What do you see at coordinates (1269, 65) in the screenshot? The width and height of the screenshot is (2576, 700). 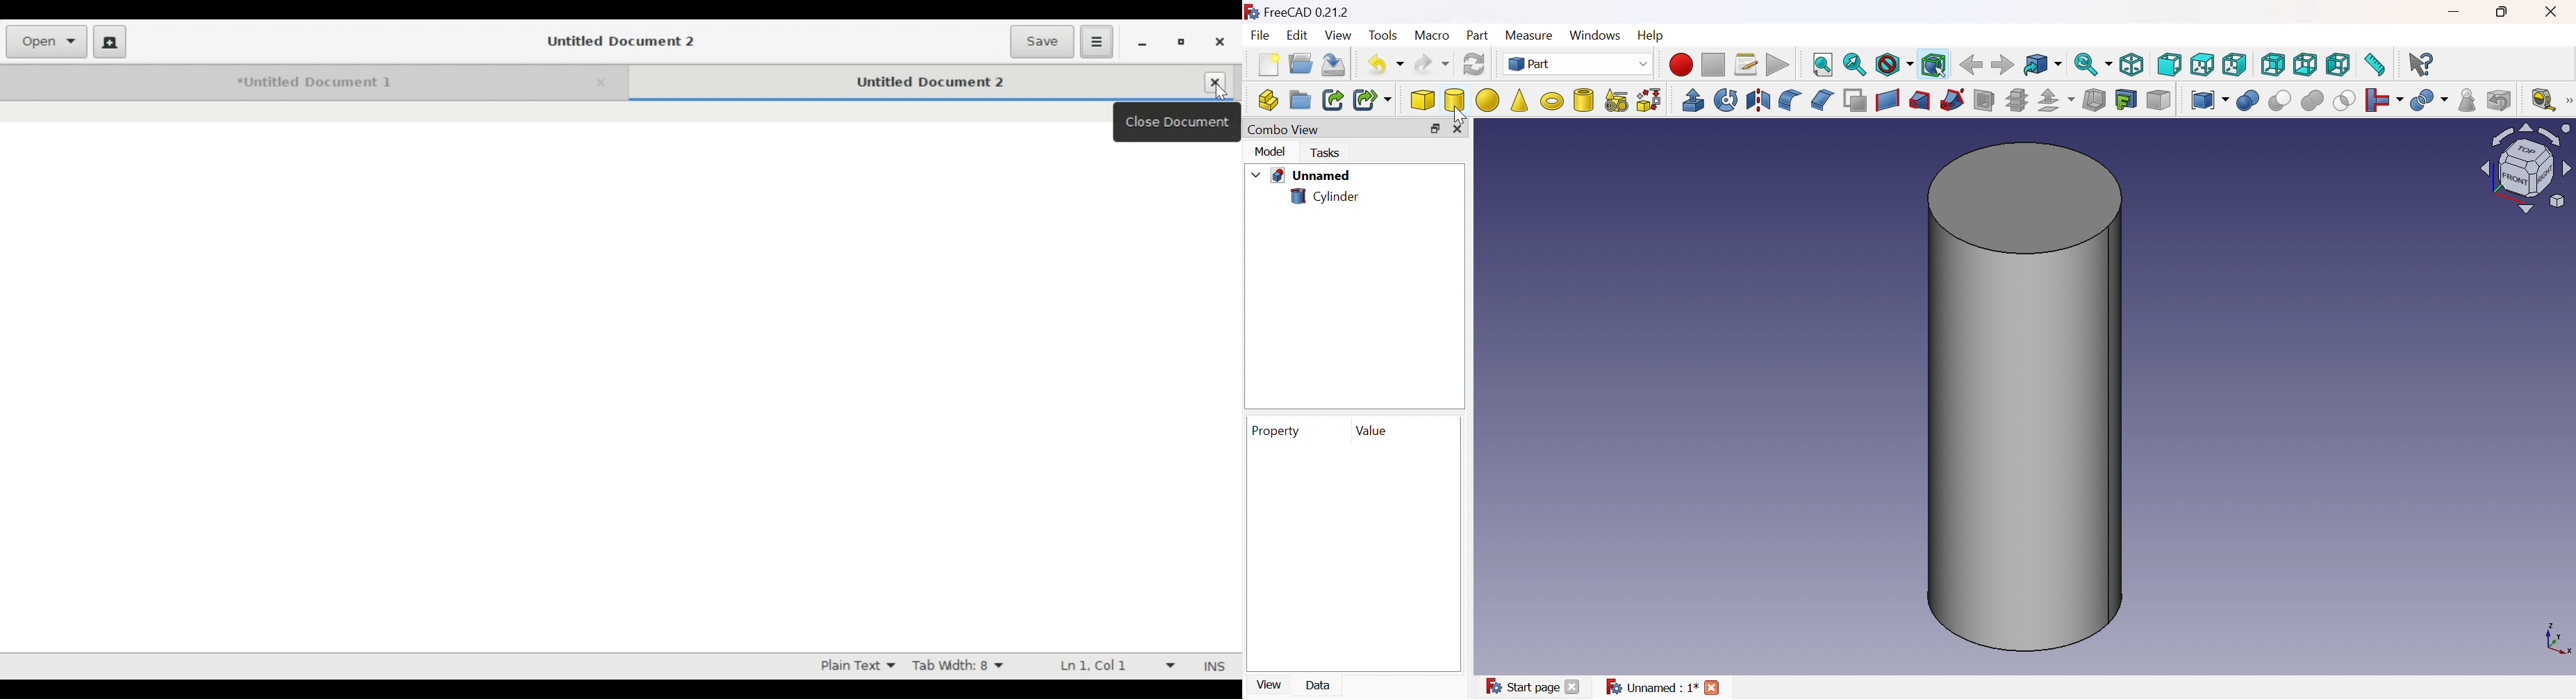 I see `New` at bounding box center [1269, 65].